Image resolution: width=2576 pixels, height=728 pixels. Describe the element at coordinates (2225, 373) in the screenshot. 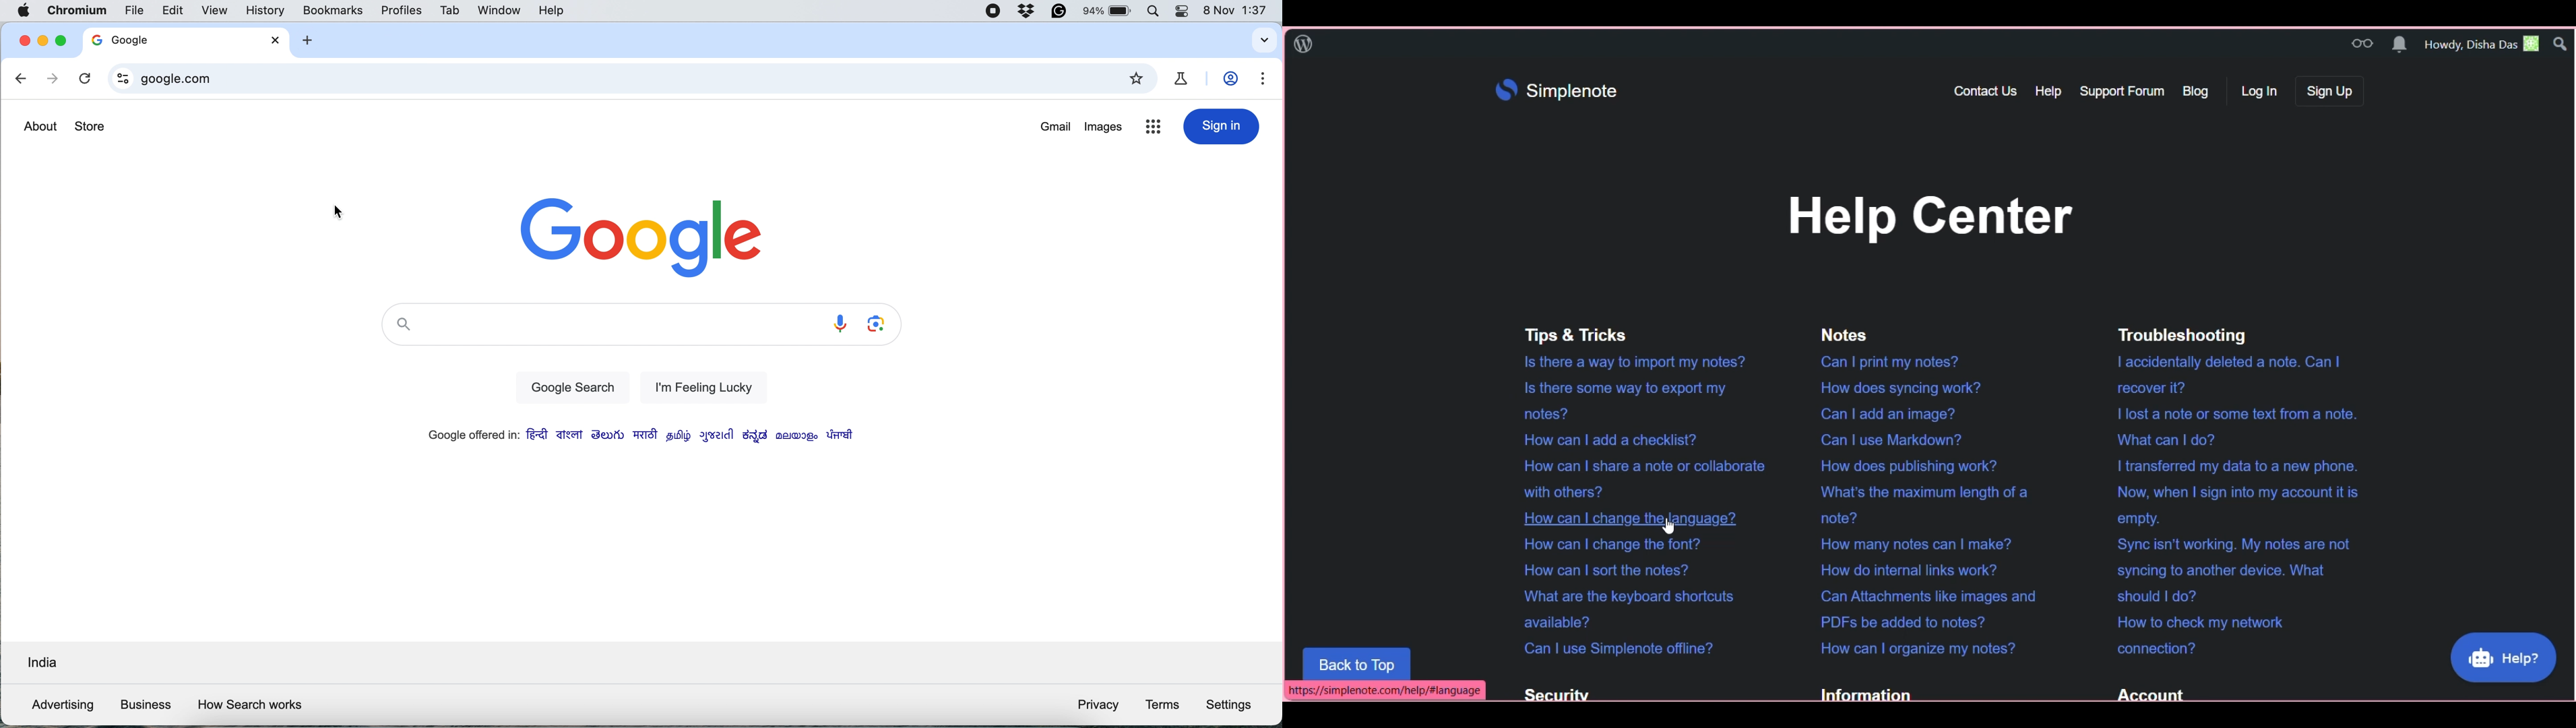

I see `| accidentally deleted a note. Can | recover it?` at that location.